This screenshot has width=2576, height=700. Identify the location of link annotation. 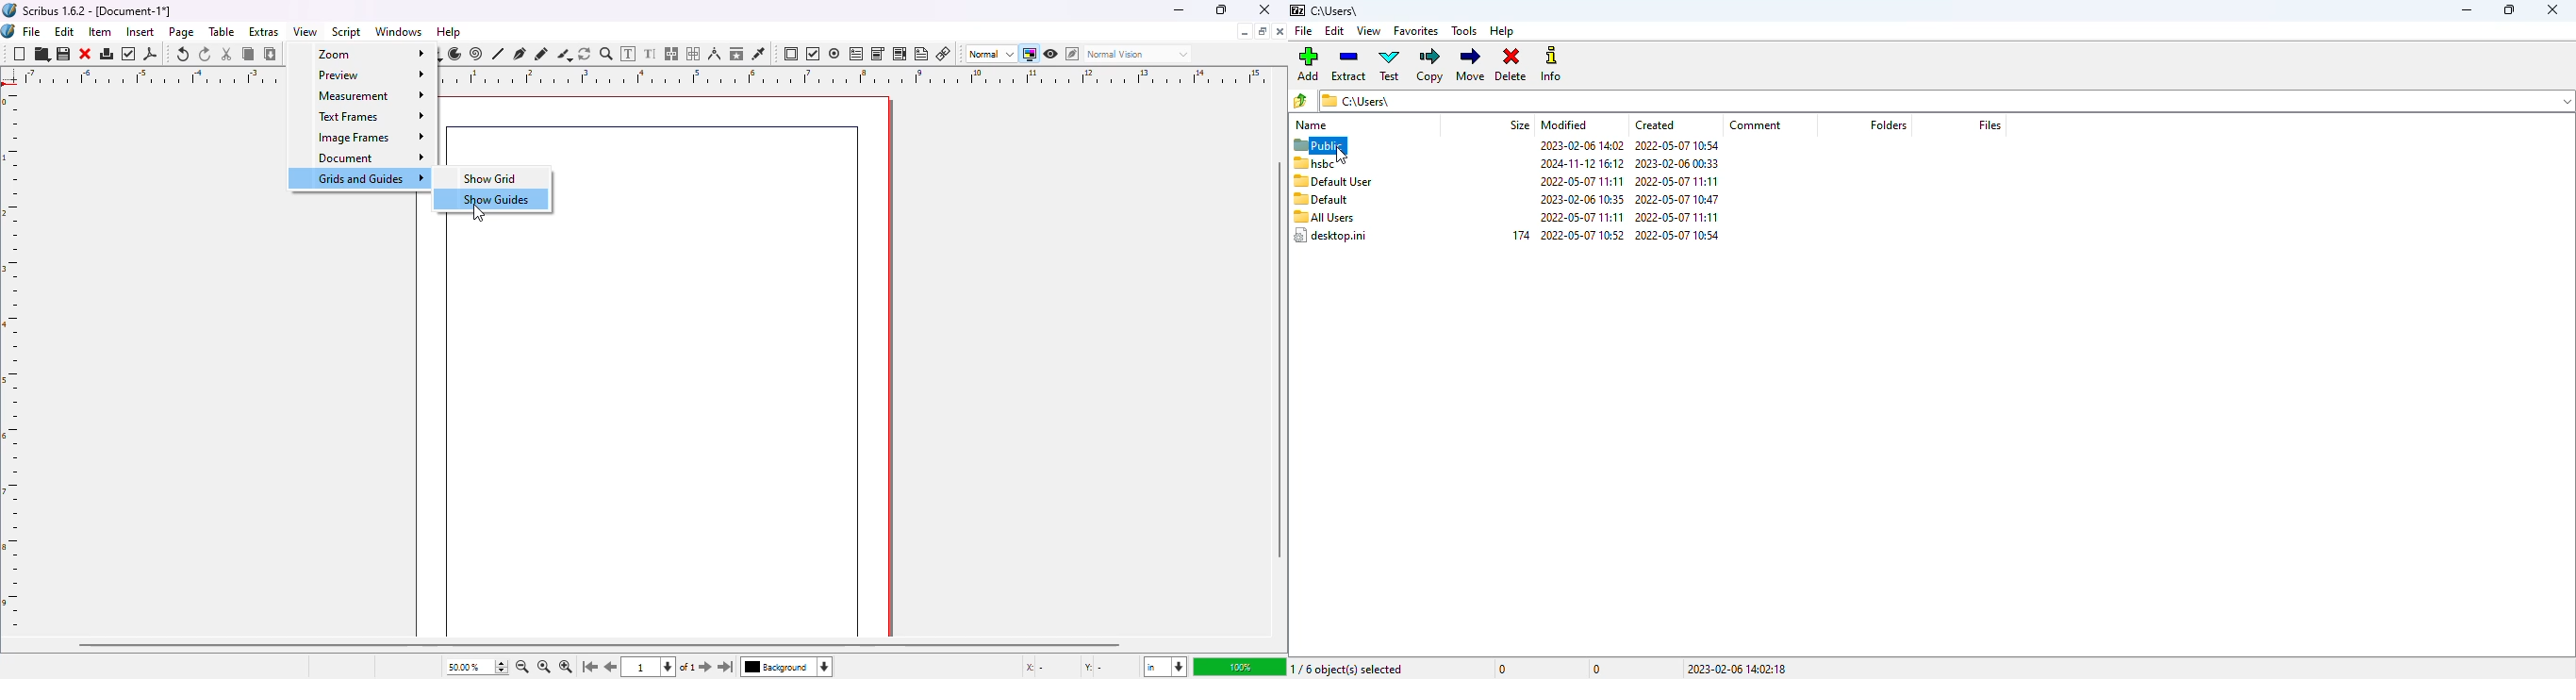
(944, 54).